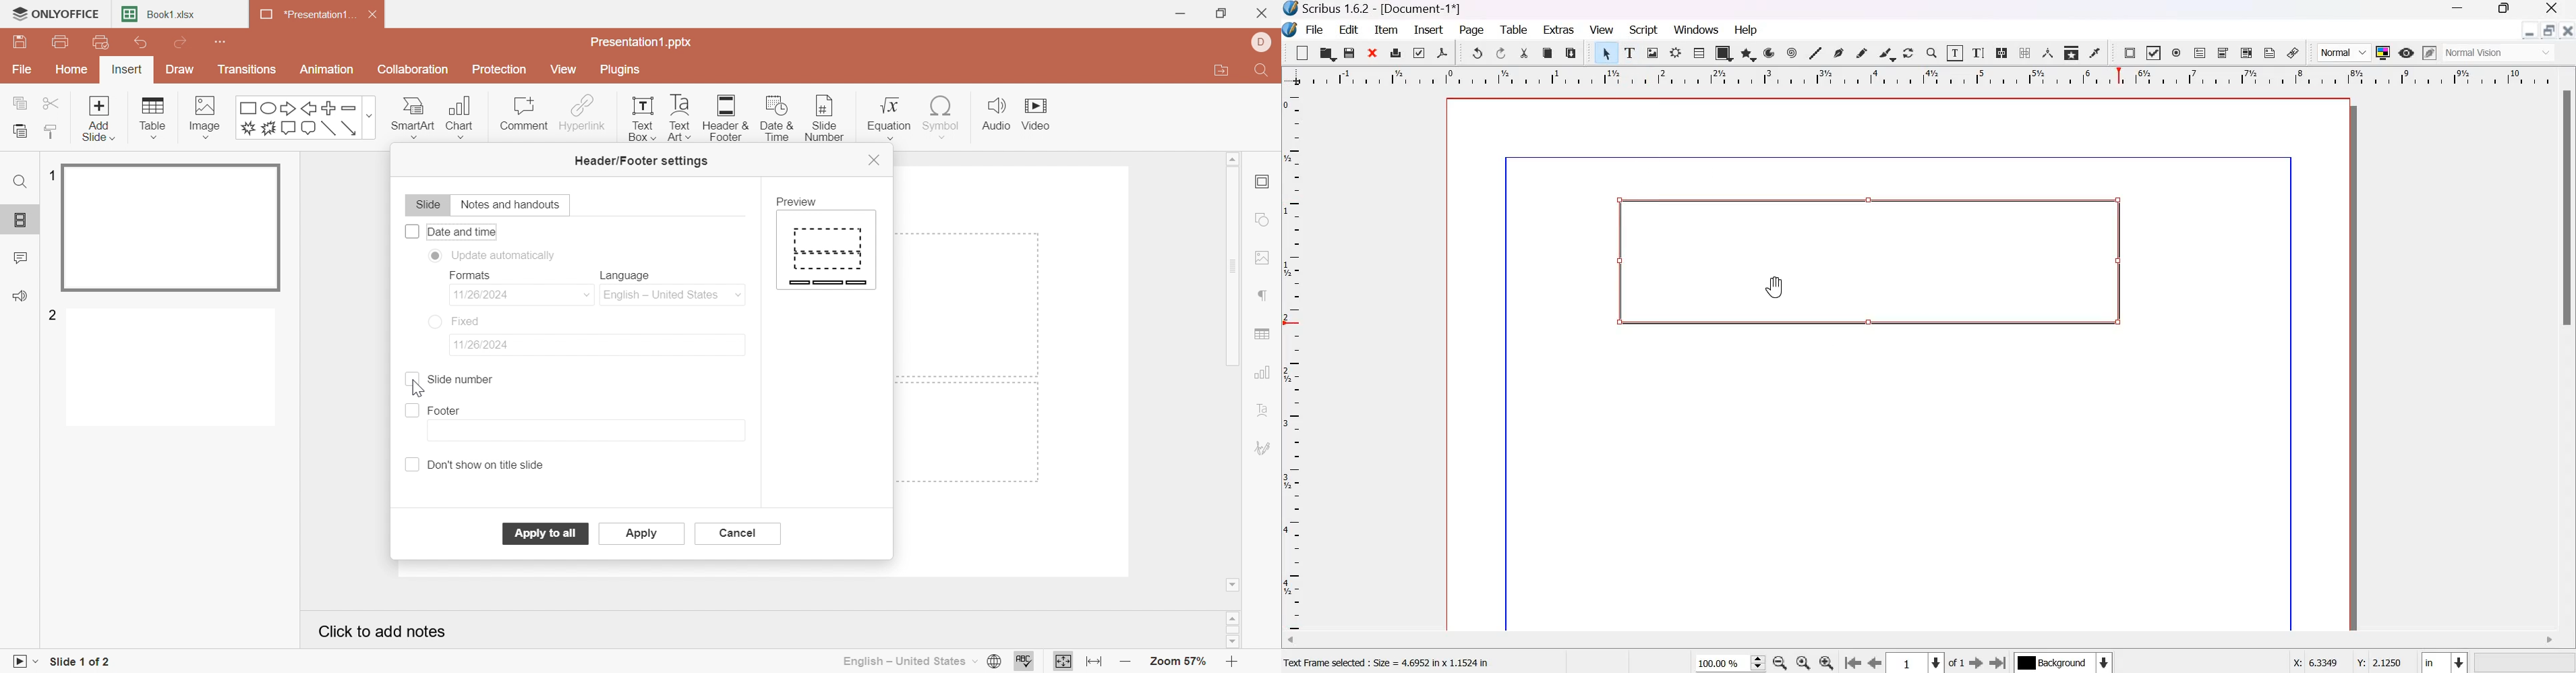 The width and height of the screenshot is (2576, 700). I want to click on Preview, so click(827, 251).